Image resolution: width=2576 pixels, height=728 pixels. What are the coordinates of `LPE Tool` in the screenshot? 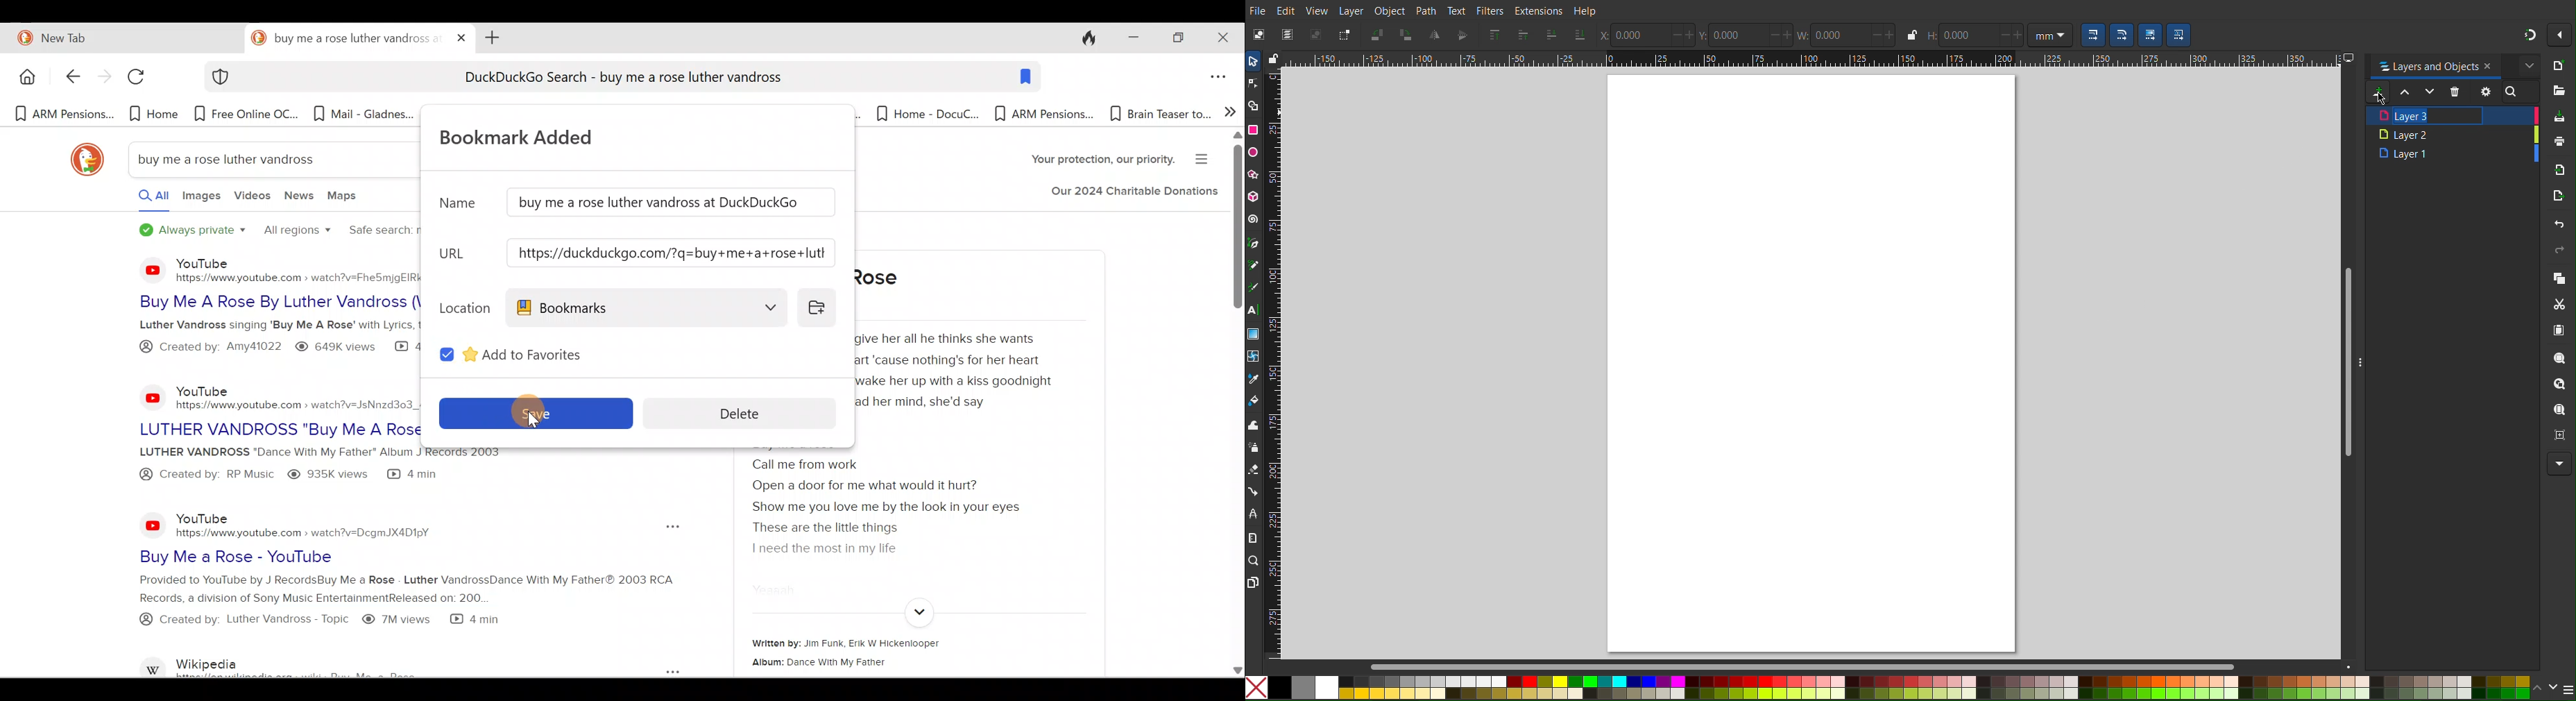 It's located at (1255, 514).